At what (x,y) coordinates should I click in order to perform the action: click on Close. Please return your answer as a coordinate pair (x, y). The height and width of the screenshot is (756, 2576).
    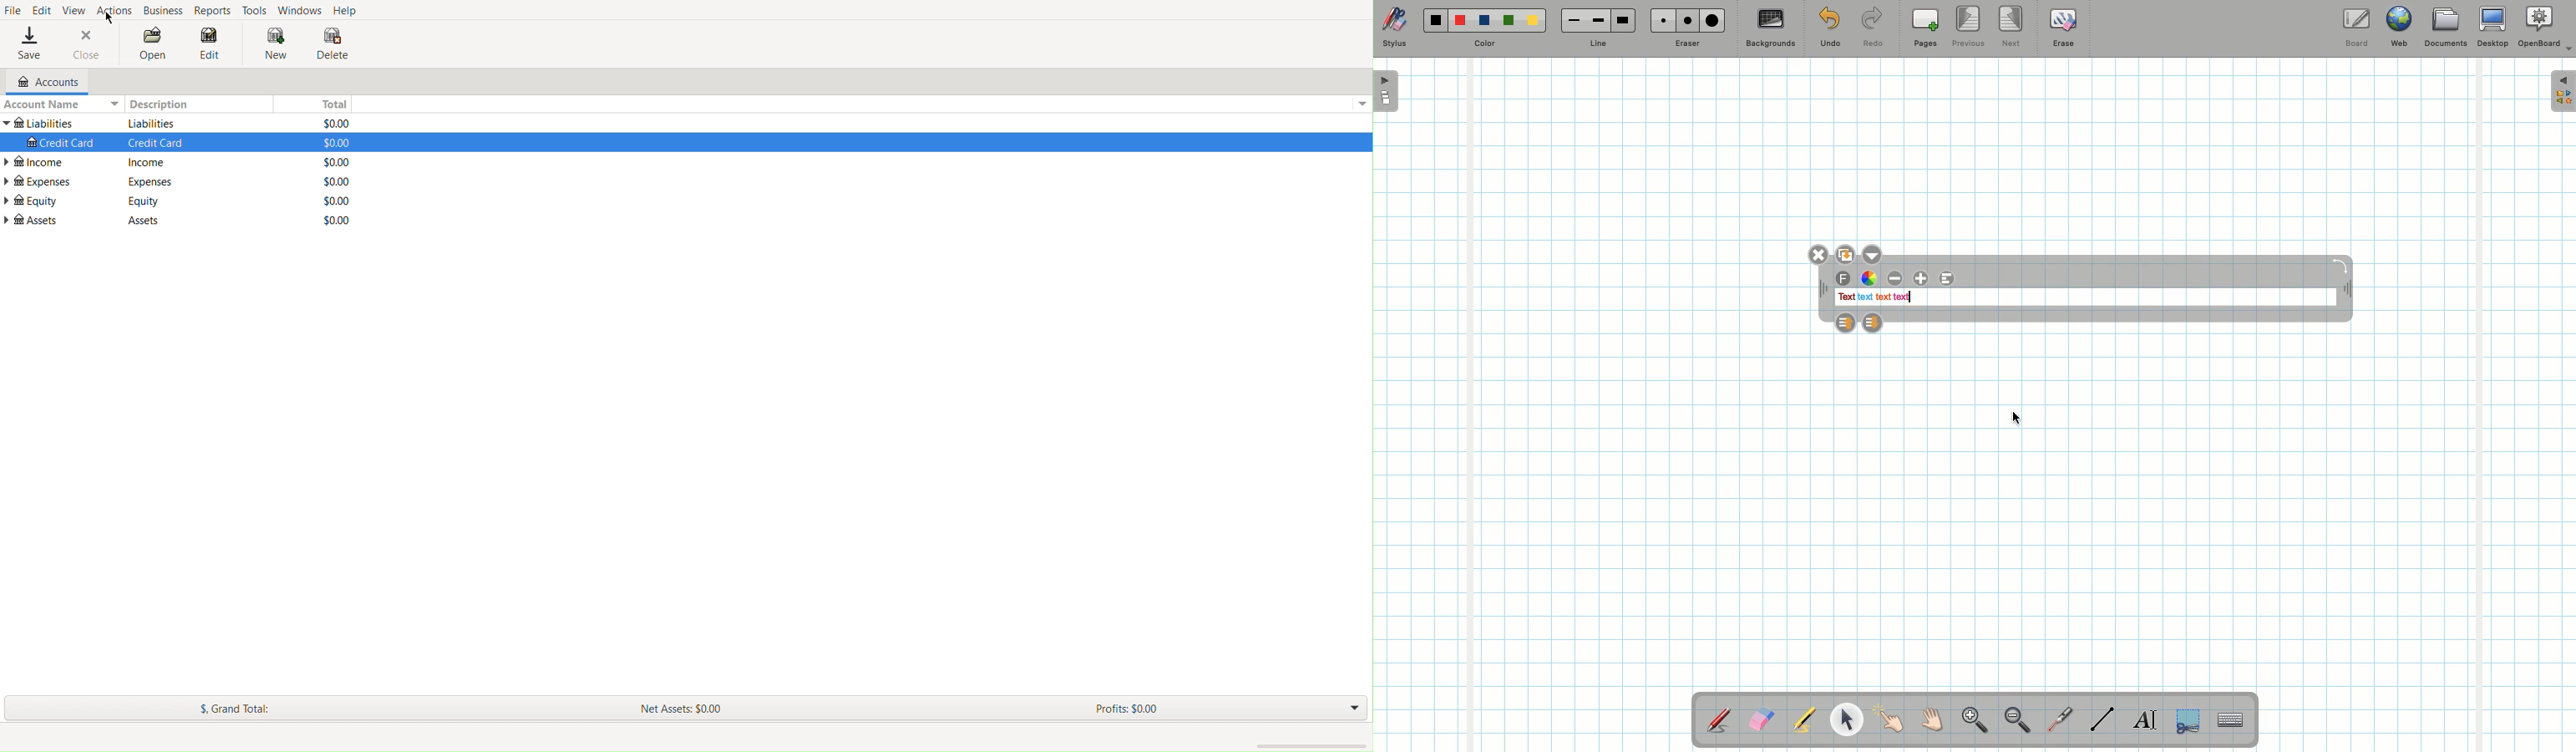
    Looking at the image, I should click on (87, 44).